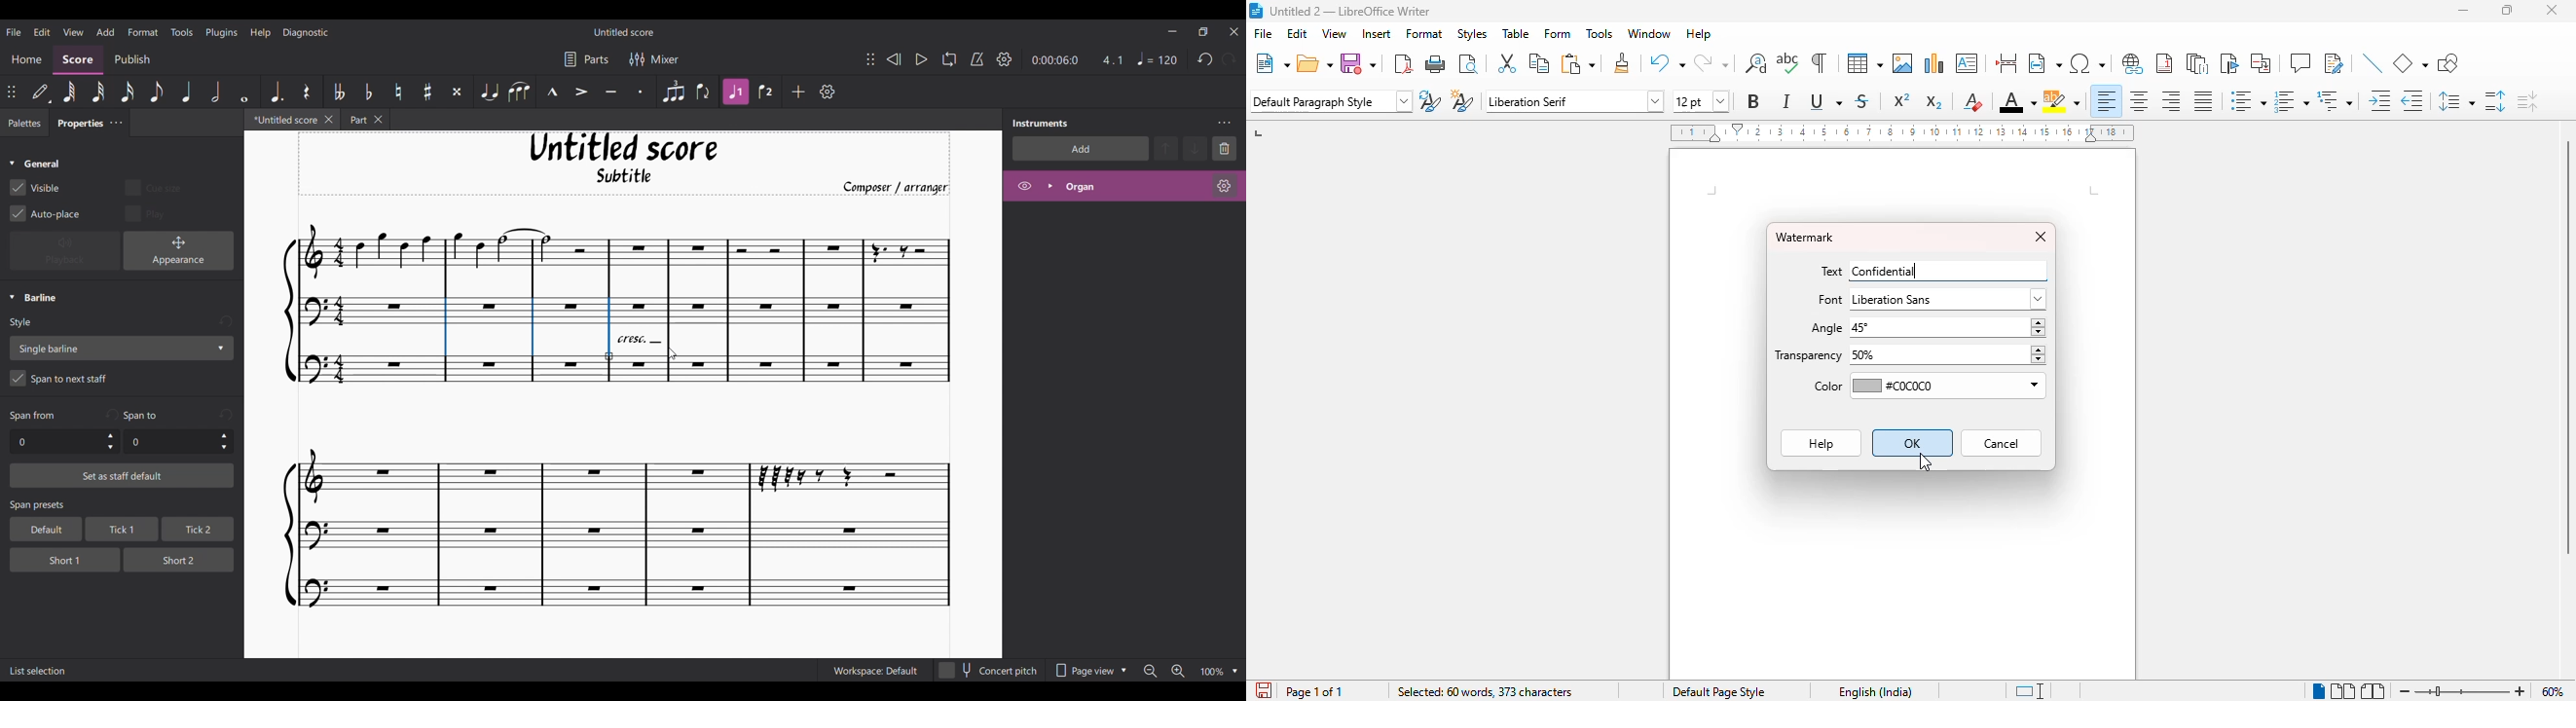  I want to click on Help menu, so click(260, 32).